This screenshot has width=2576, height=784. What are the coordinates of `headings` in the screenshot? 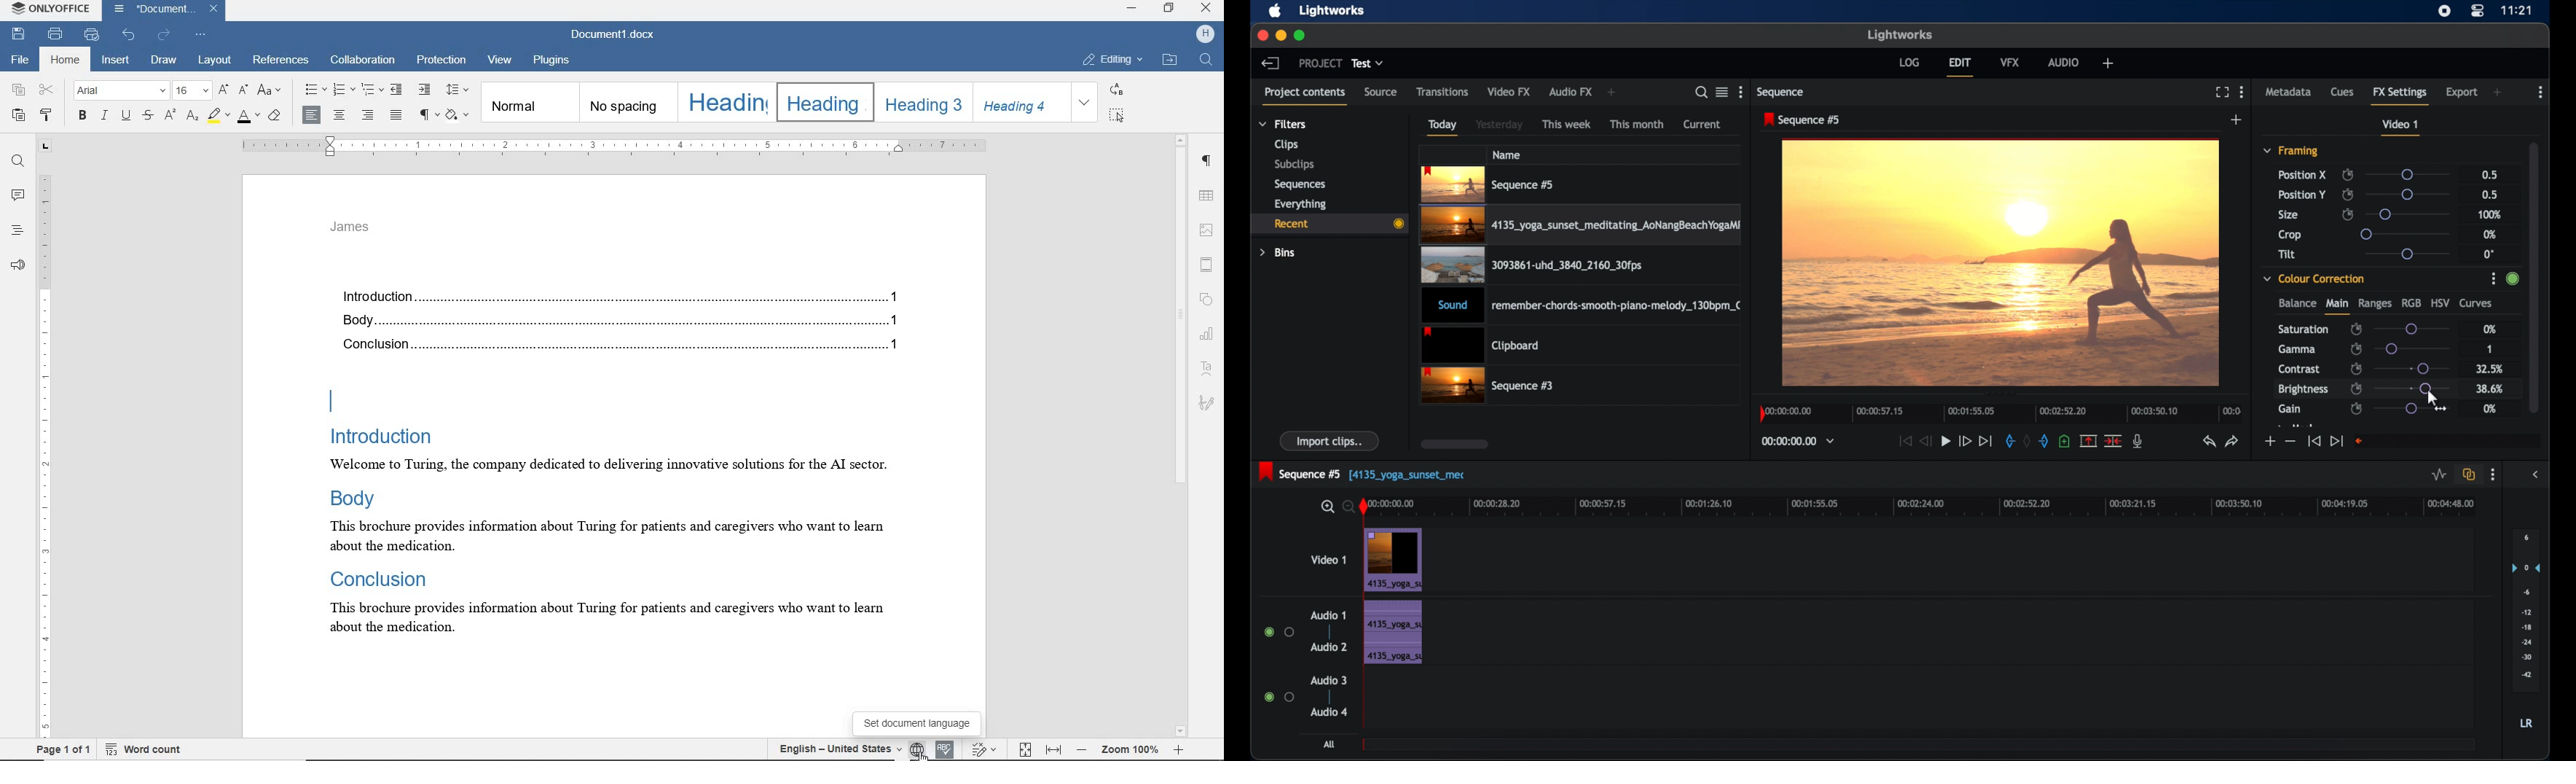 It's located at (17, 231).